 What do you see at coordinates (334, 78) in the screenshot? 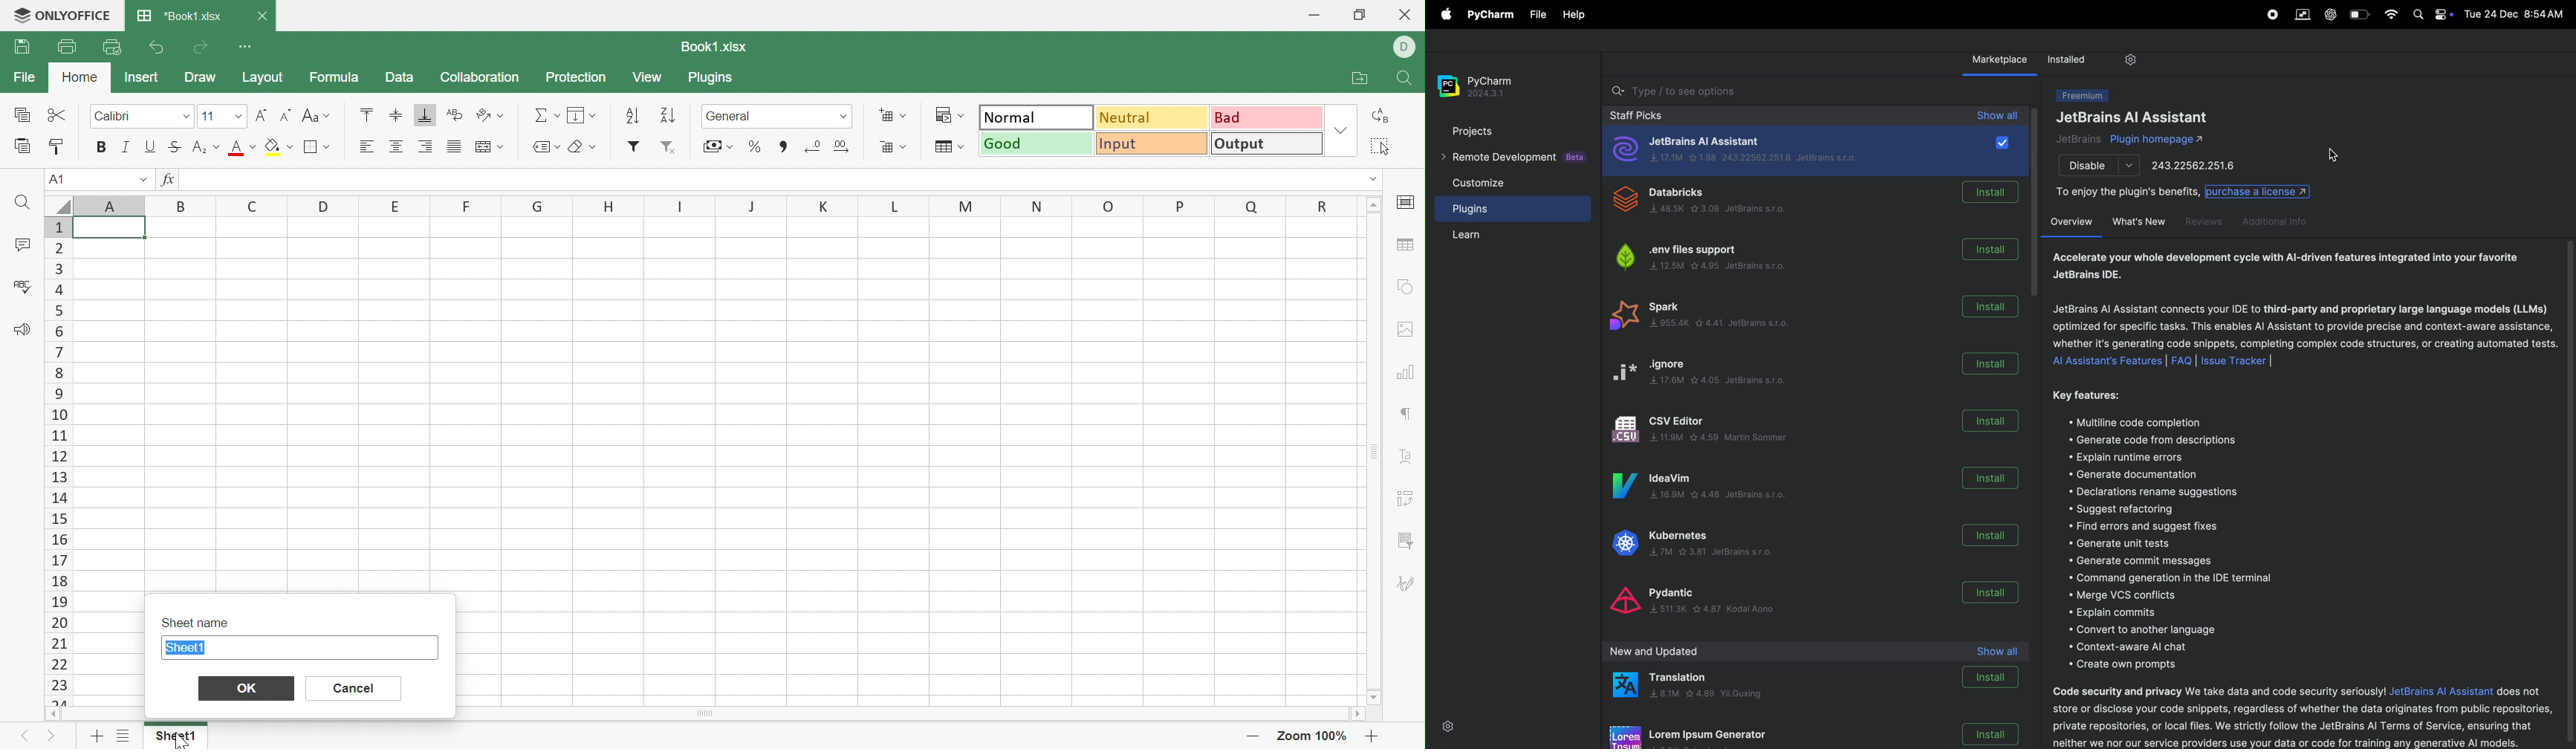
I see `Formula` at bounding box center [334, 78].